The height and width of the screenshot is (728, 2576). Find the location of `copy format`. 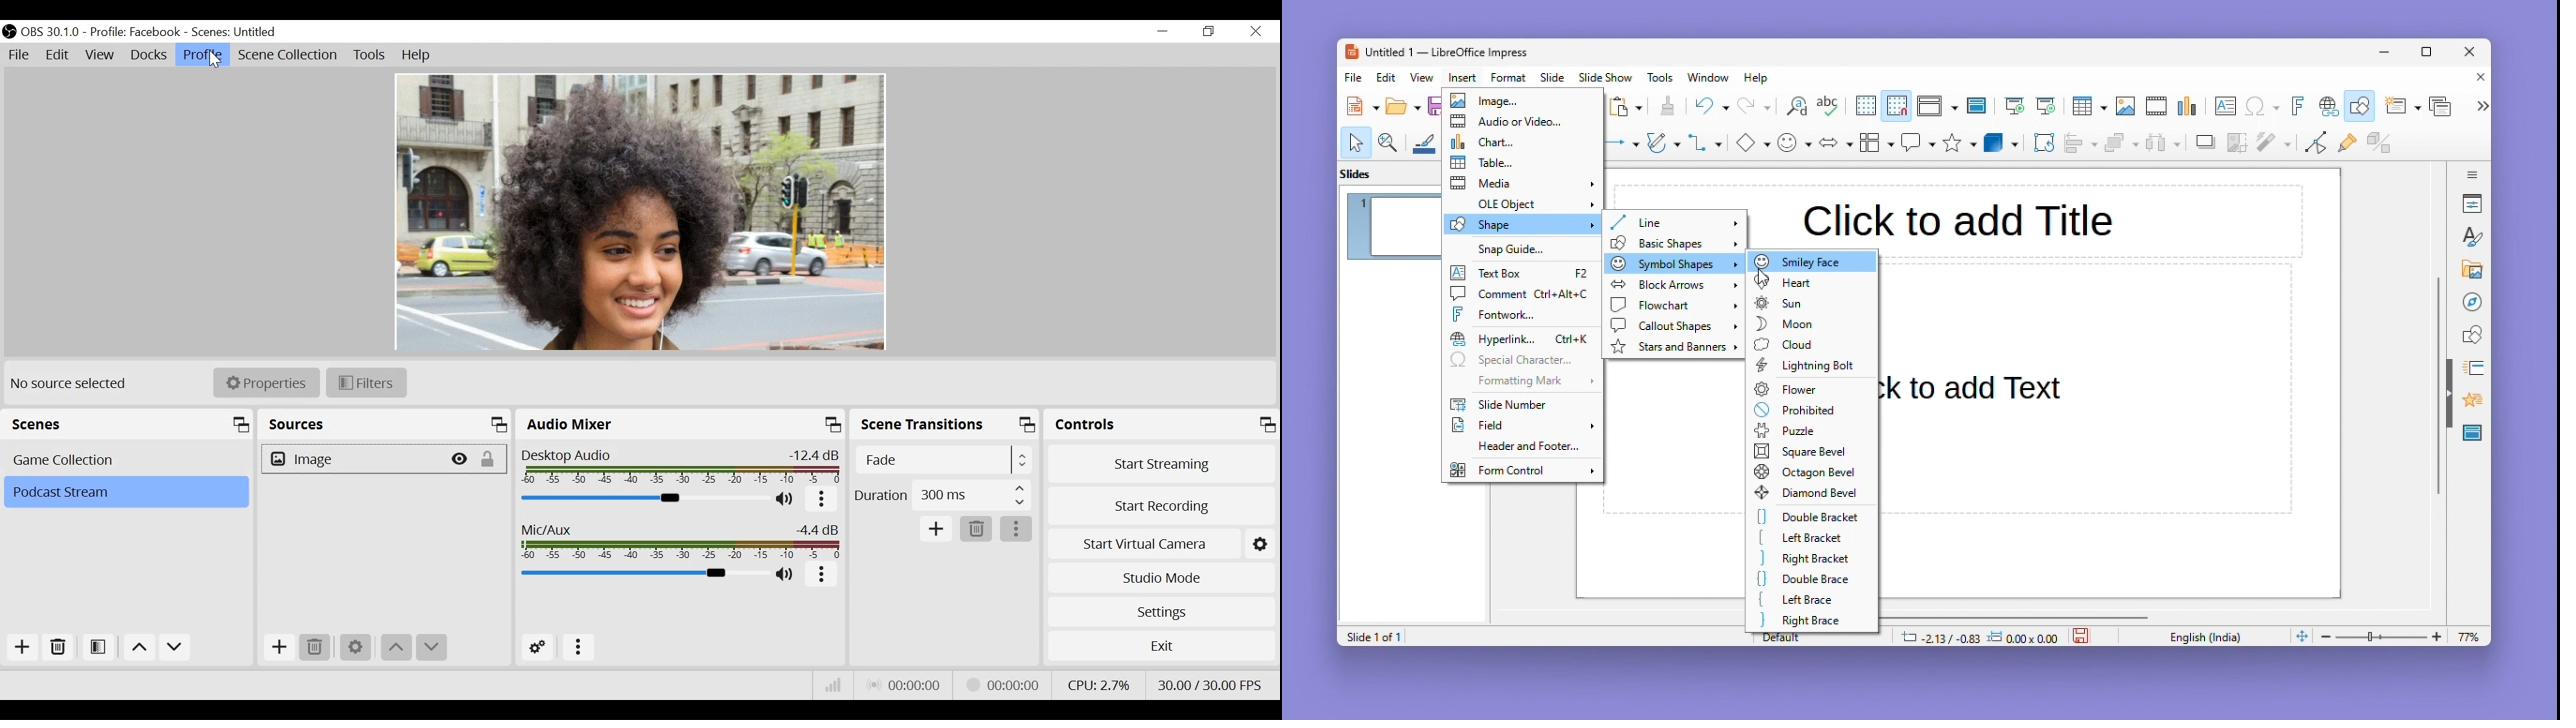

copy format is located at coordinates (1666, 108).